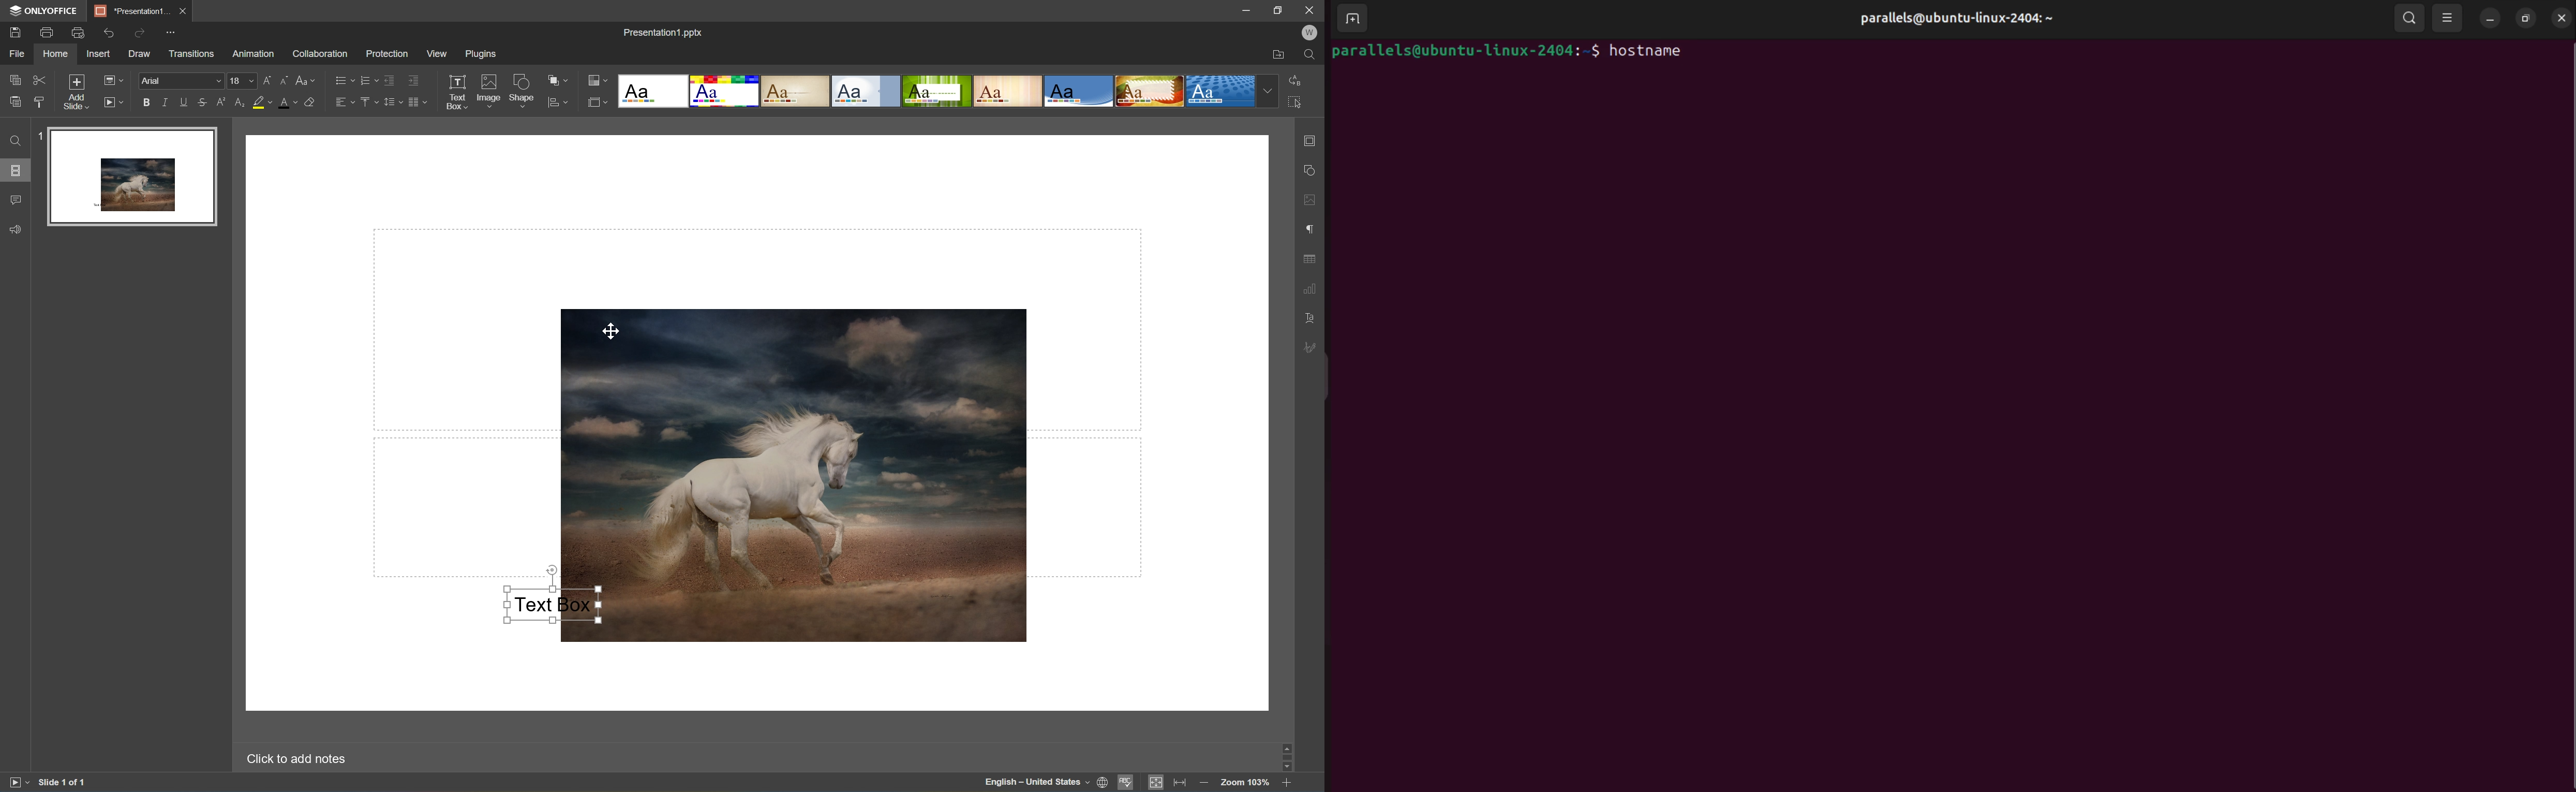 The width and height of the screenshot is (2576, 812). What do you see at coordinates (1125, 782) in the screenshot?
I see `Spell checking` at bounding box center [1125, 782].